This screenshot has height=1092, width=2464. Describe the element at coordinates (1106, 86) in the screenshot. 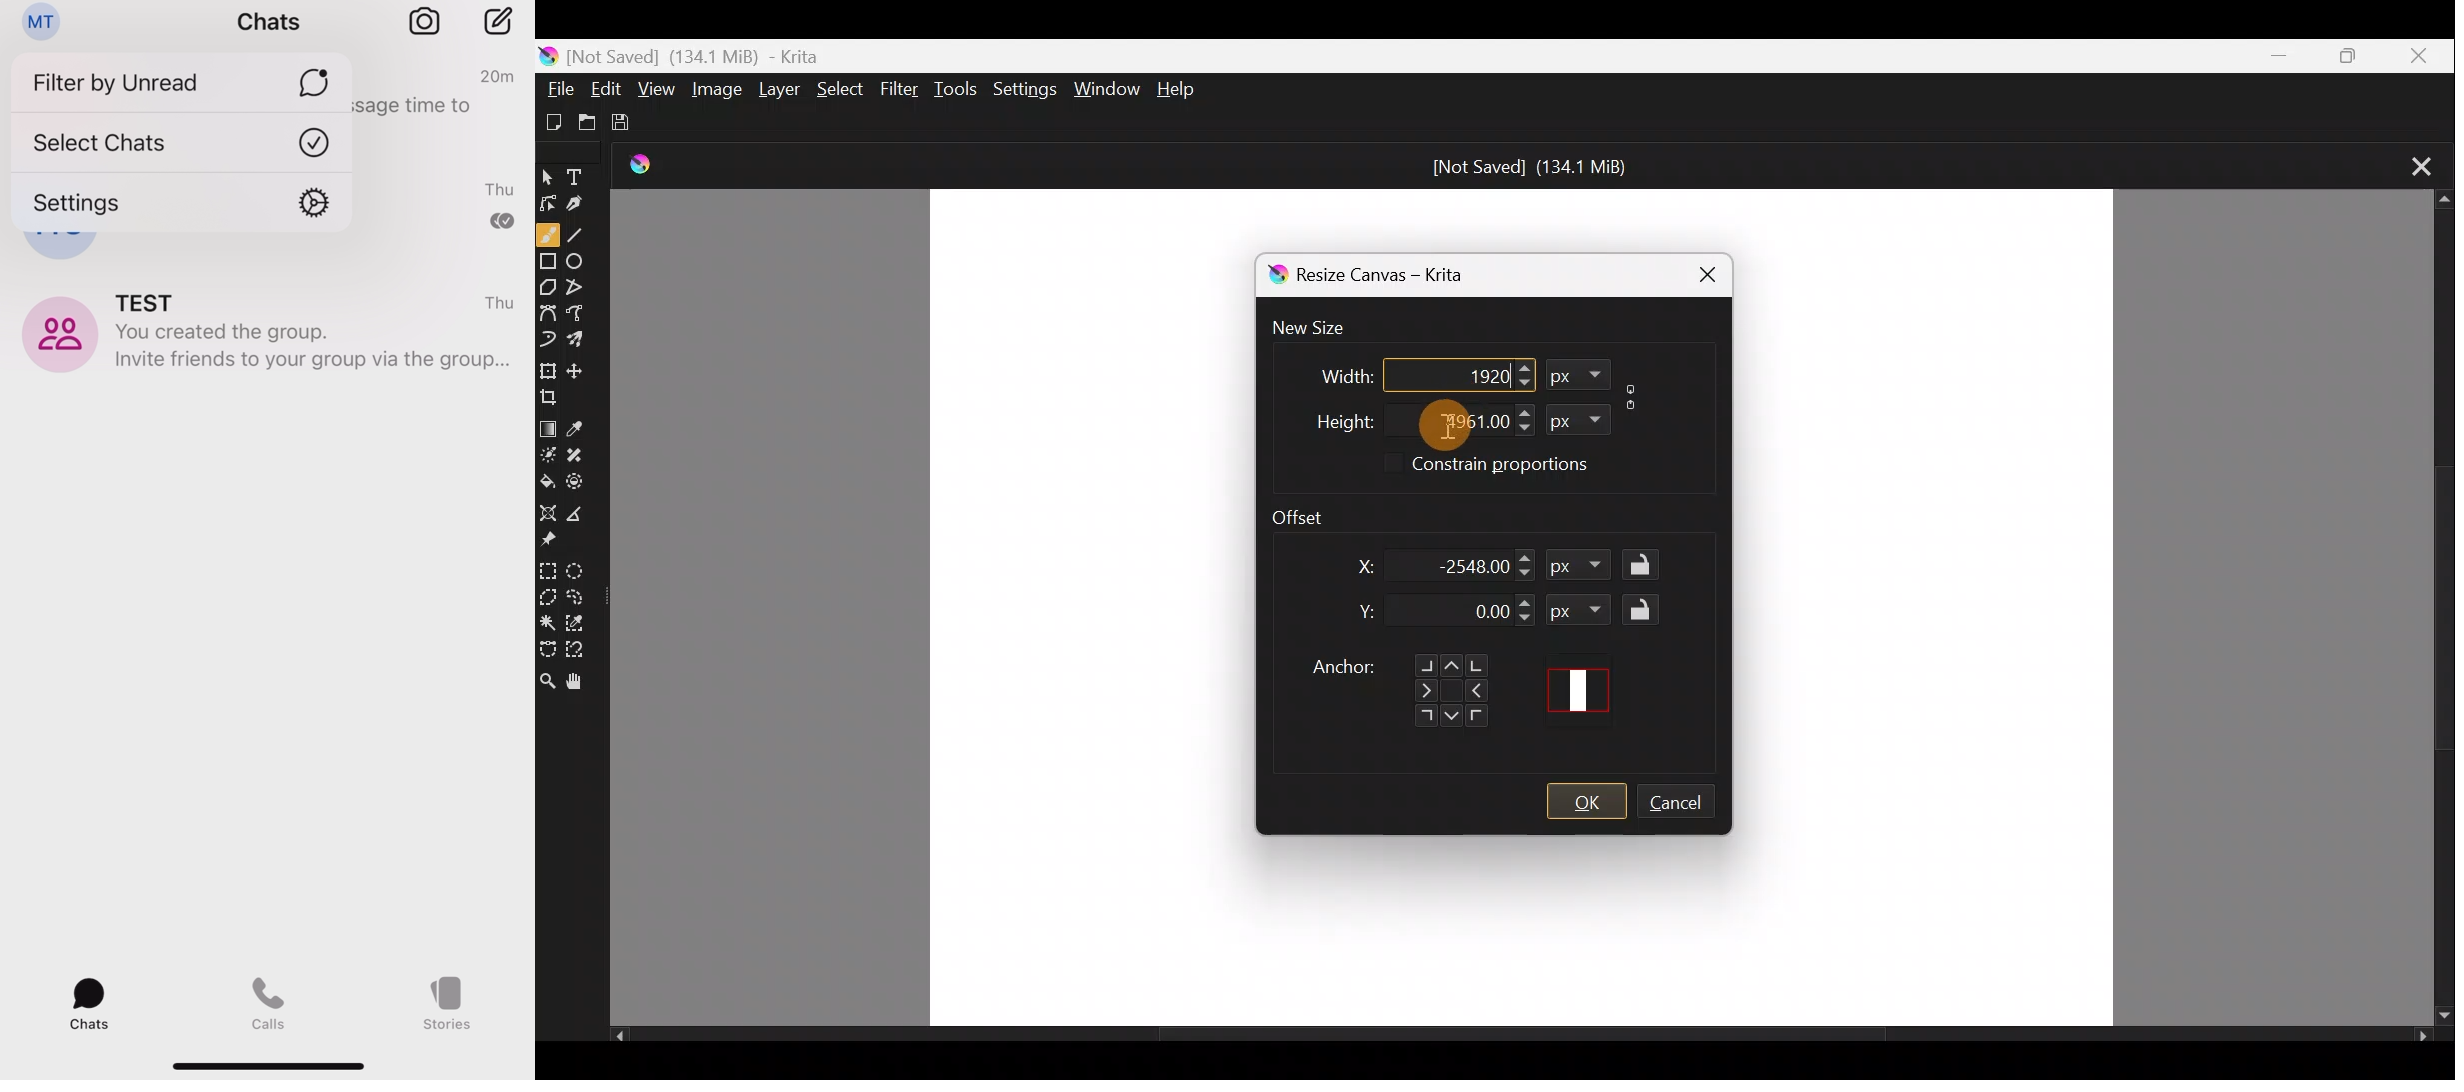

I see `Window` at that location.